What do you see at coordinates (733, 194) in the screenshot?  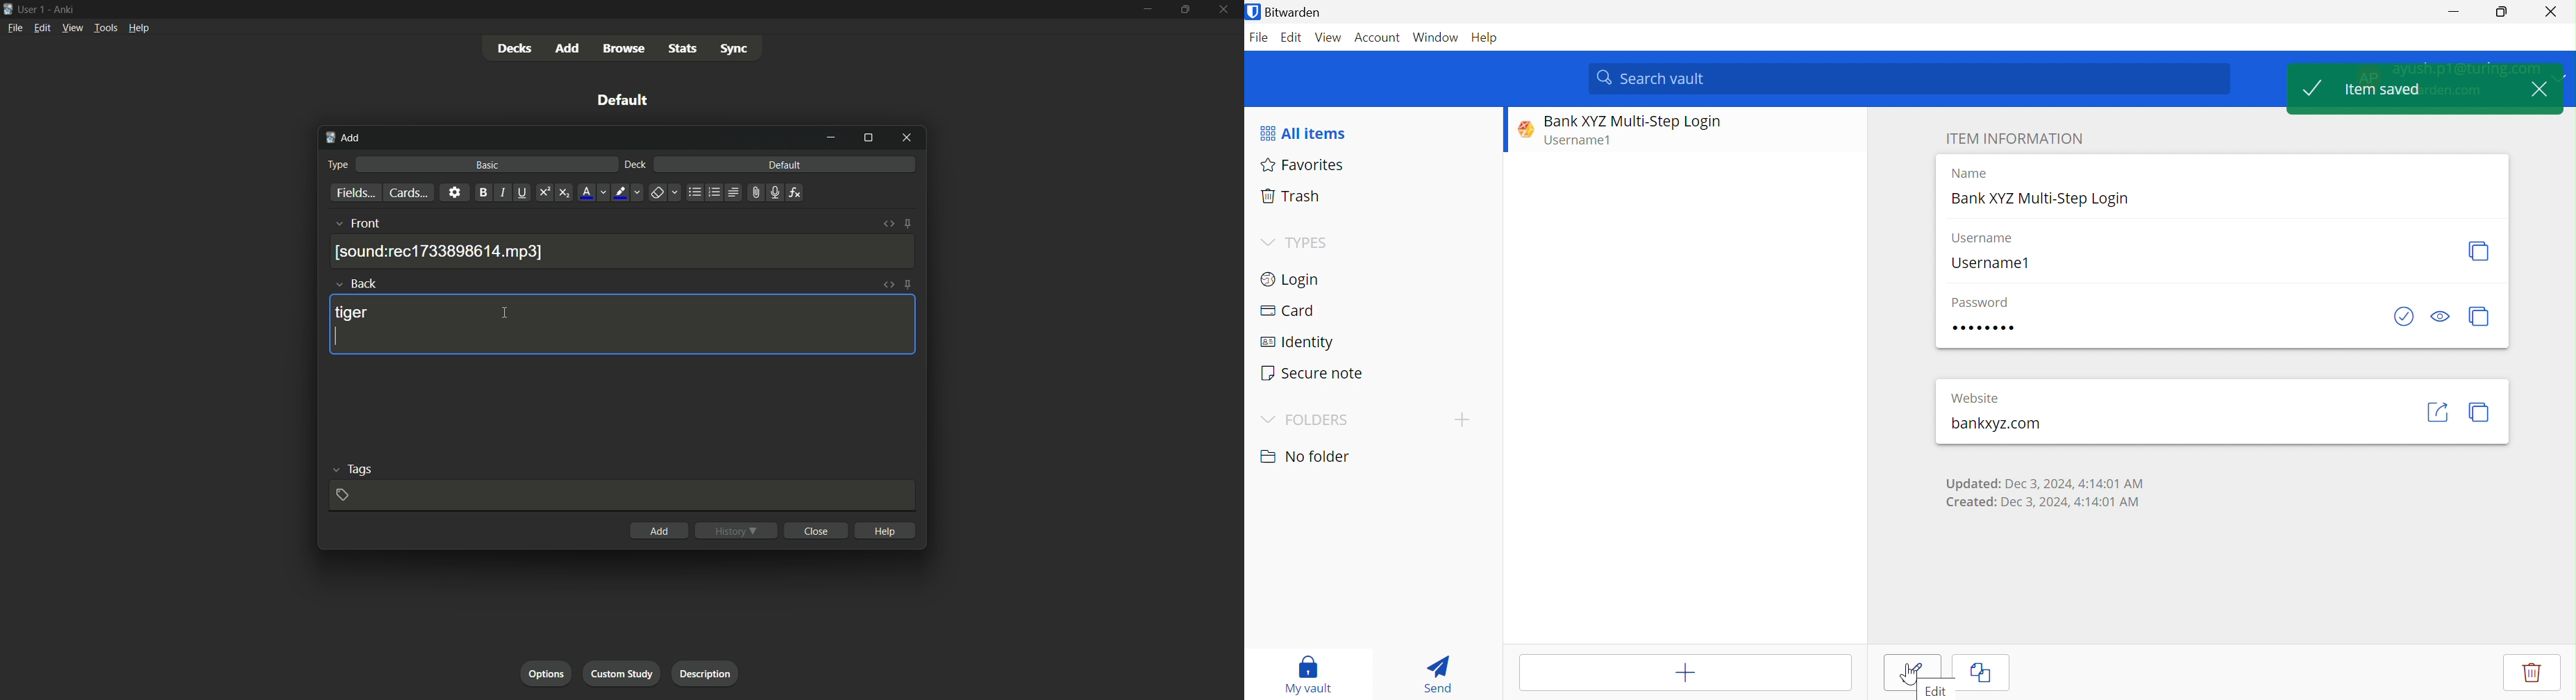 I see `alignment` at bounding box center [733, 194].